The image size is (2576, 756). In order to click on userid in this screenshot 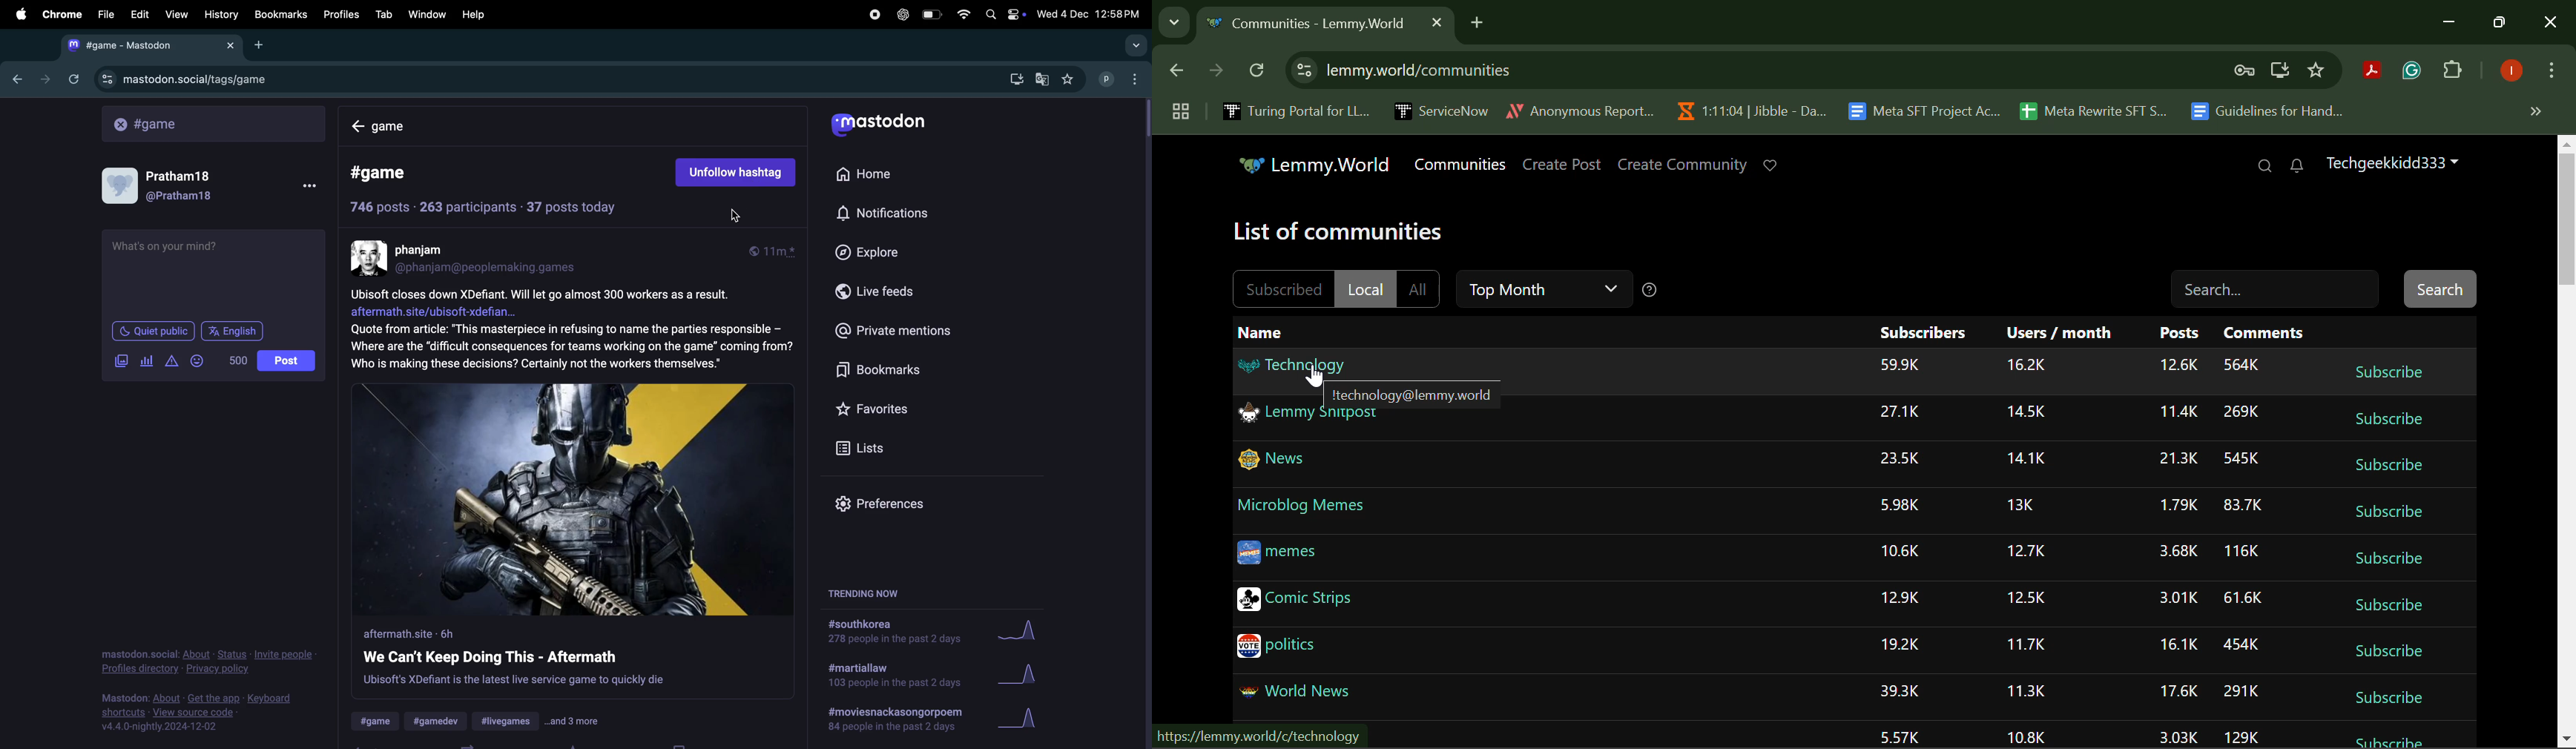, I will do `click(493, 268)`.